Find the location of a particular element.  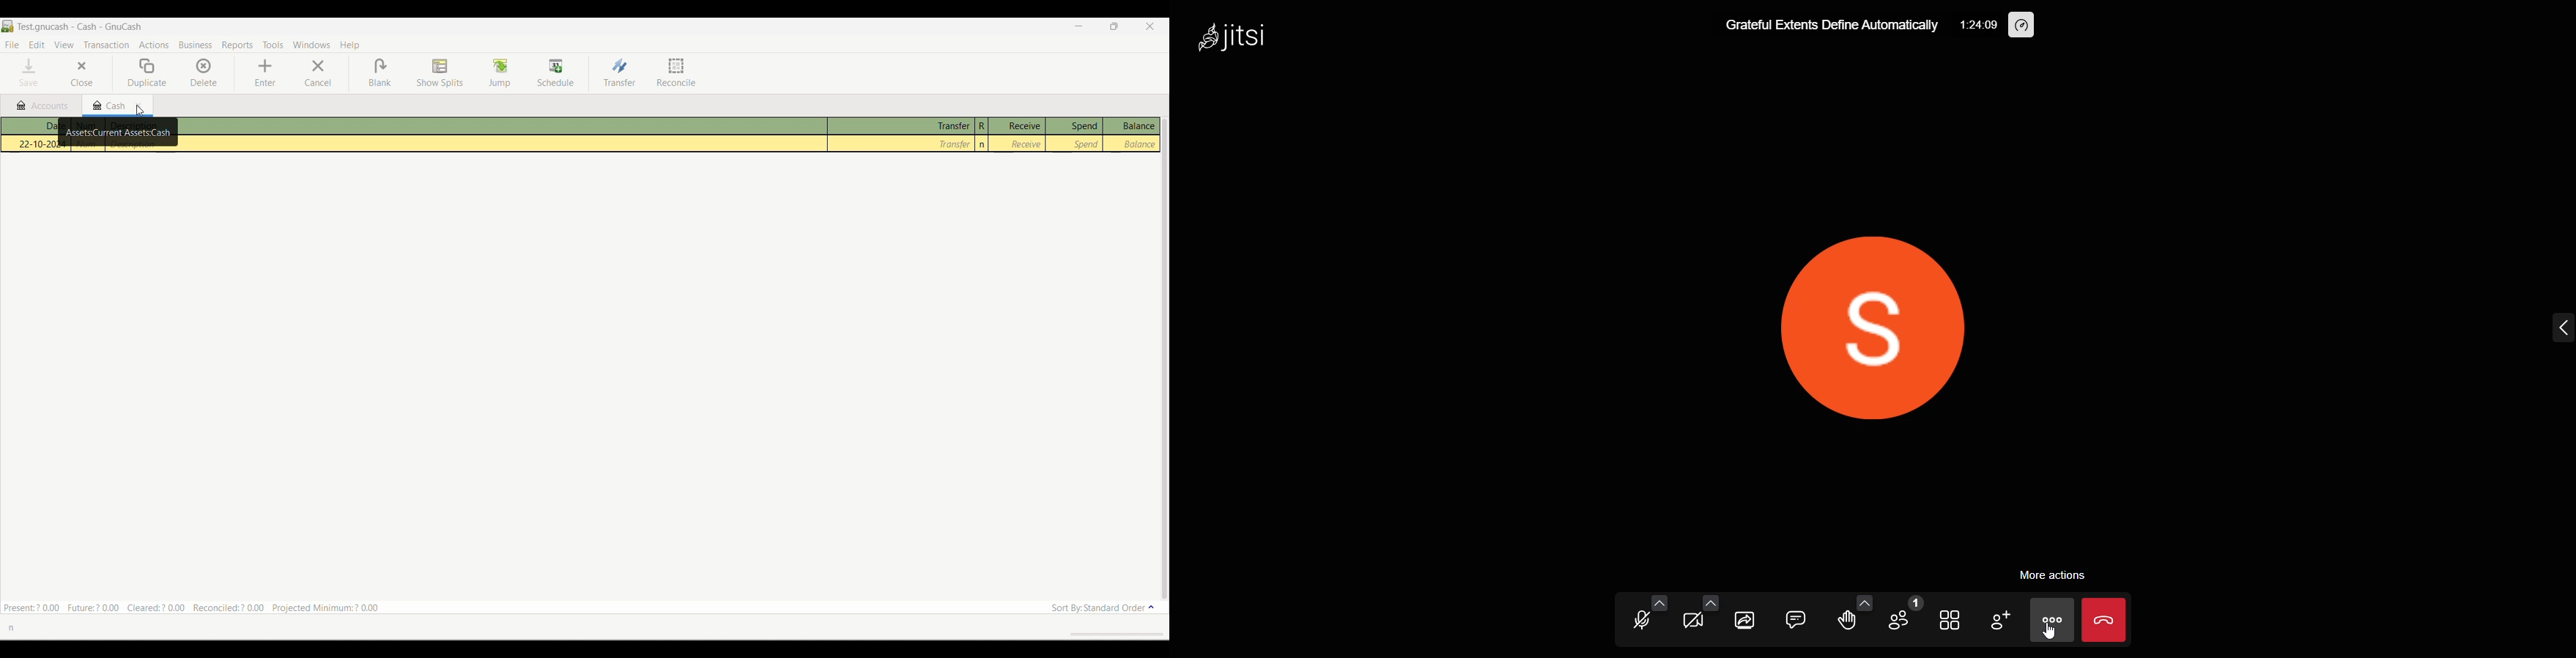

Sort By: Standard order is located at coordinates (1101, 607).